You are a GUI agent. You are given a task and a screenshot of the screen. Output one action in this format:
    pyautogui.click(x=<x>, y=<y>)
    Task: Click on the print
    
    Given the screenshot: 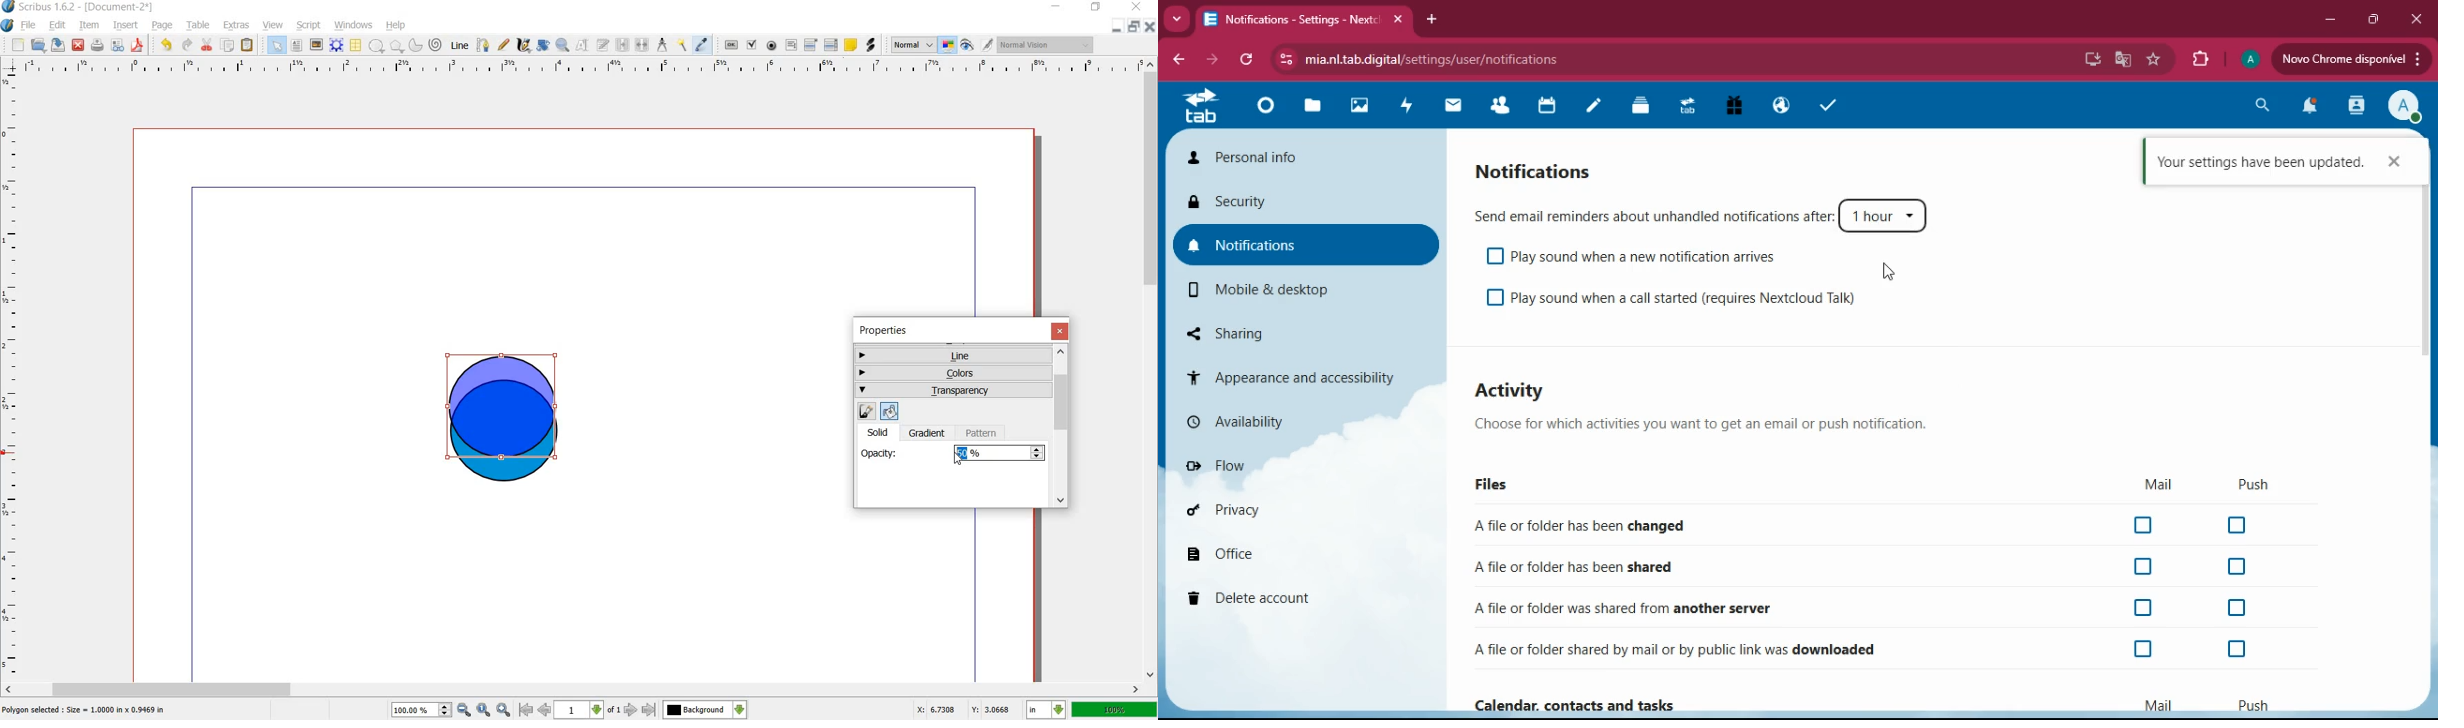 What is the action you would take?
    pyautogui.click(x=98, y=46)
    